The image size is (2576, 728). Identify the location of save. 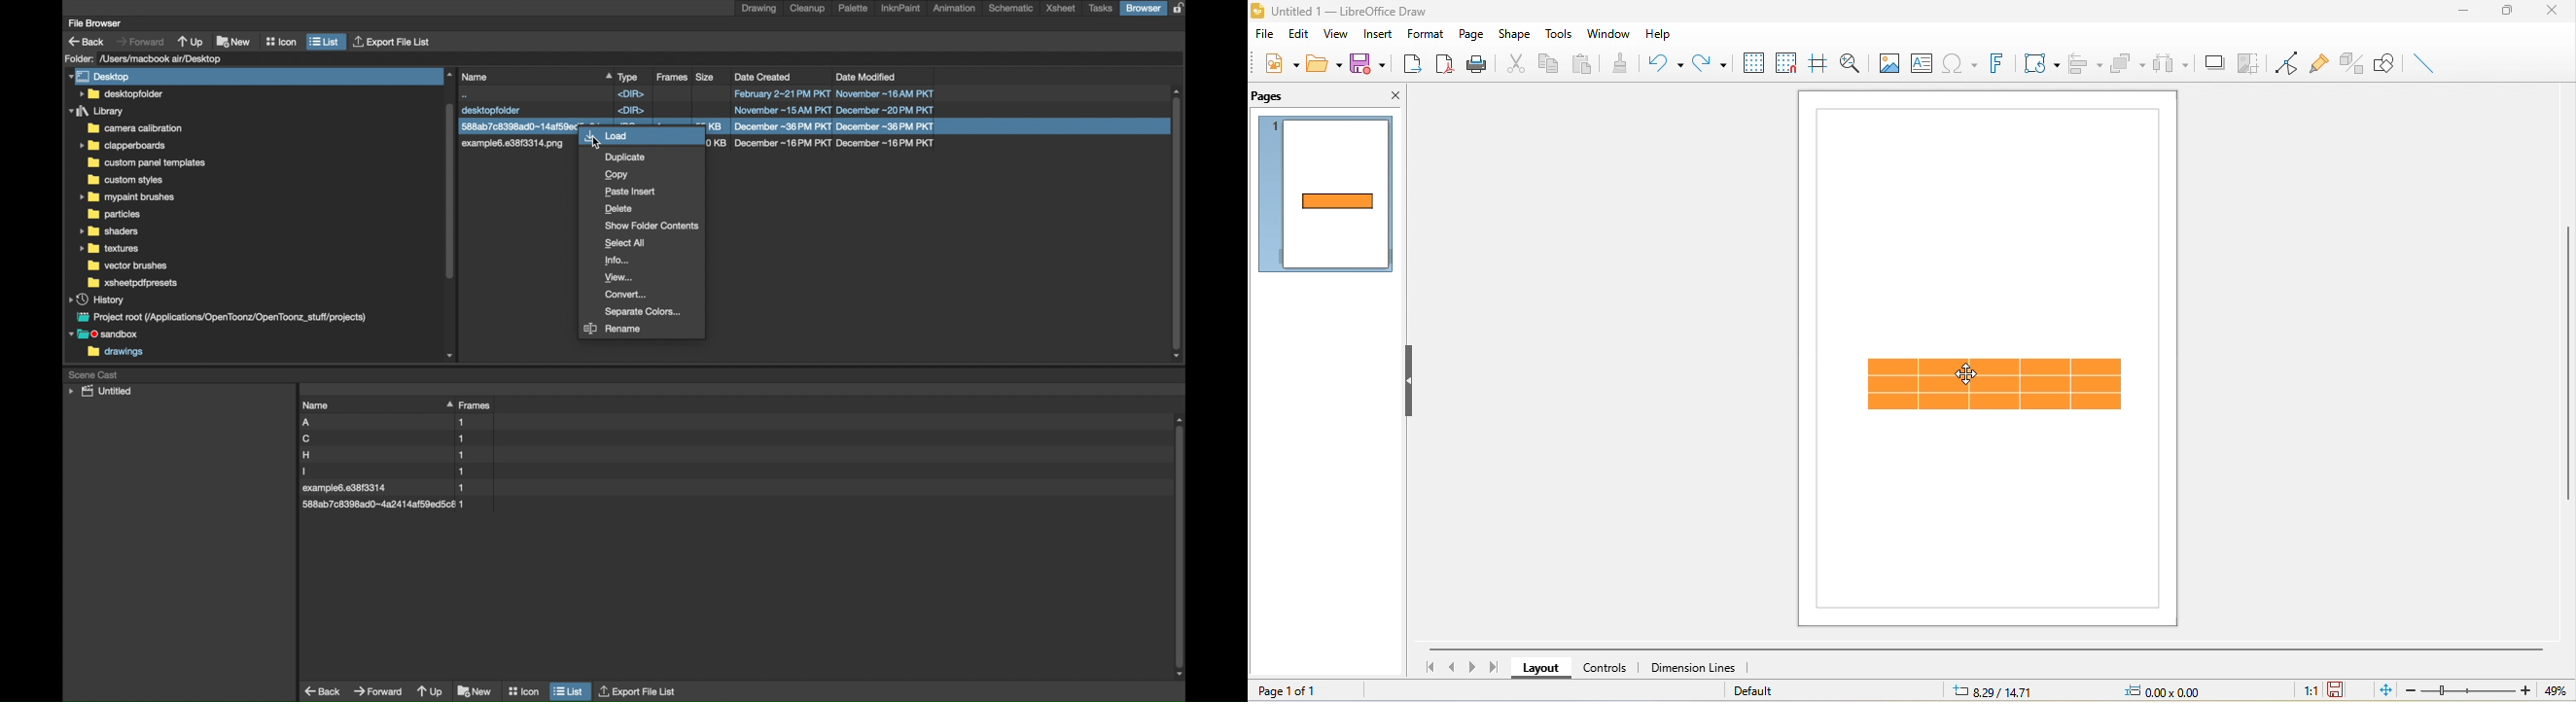
(1367, 63).